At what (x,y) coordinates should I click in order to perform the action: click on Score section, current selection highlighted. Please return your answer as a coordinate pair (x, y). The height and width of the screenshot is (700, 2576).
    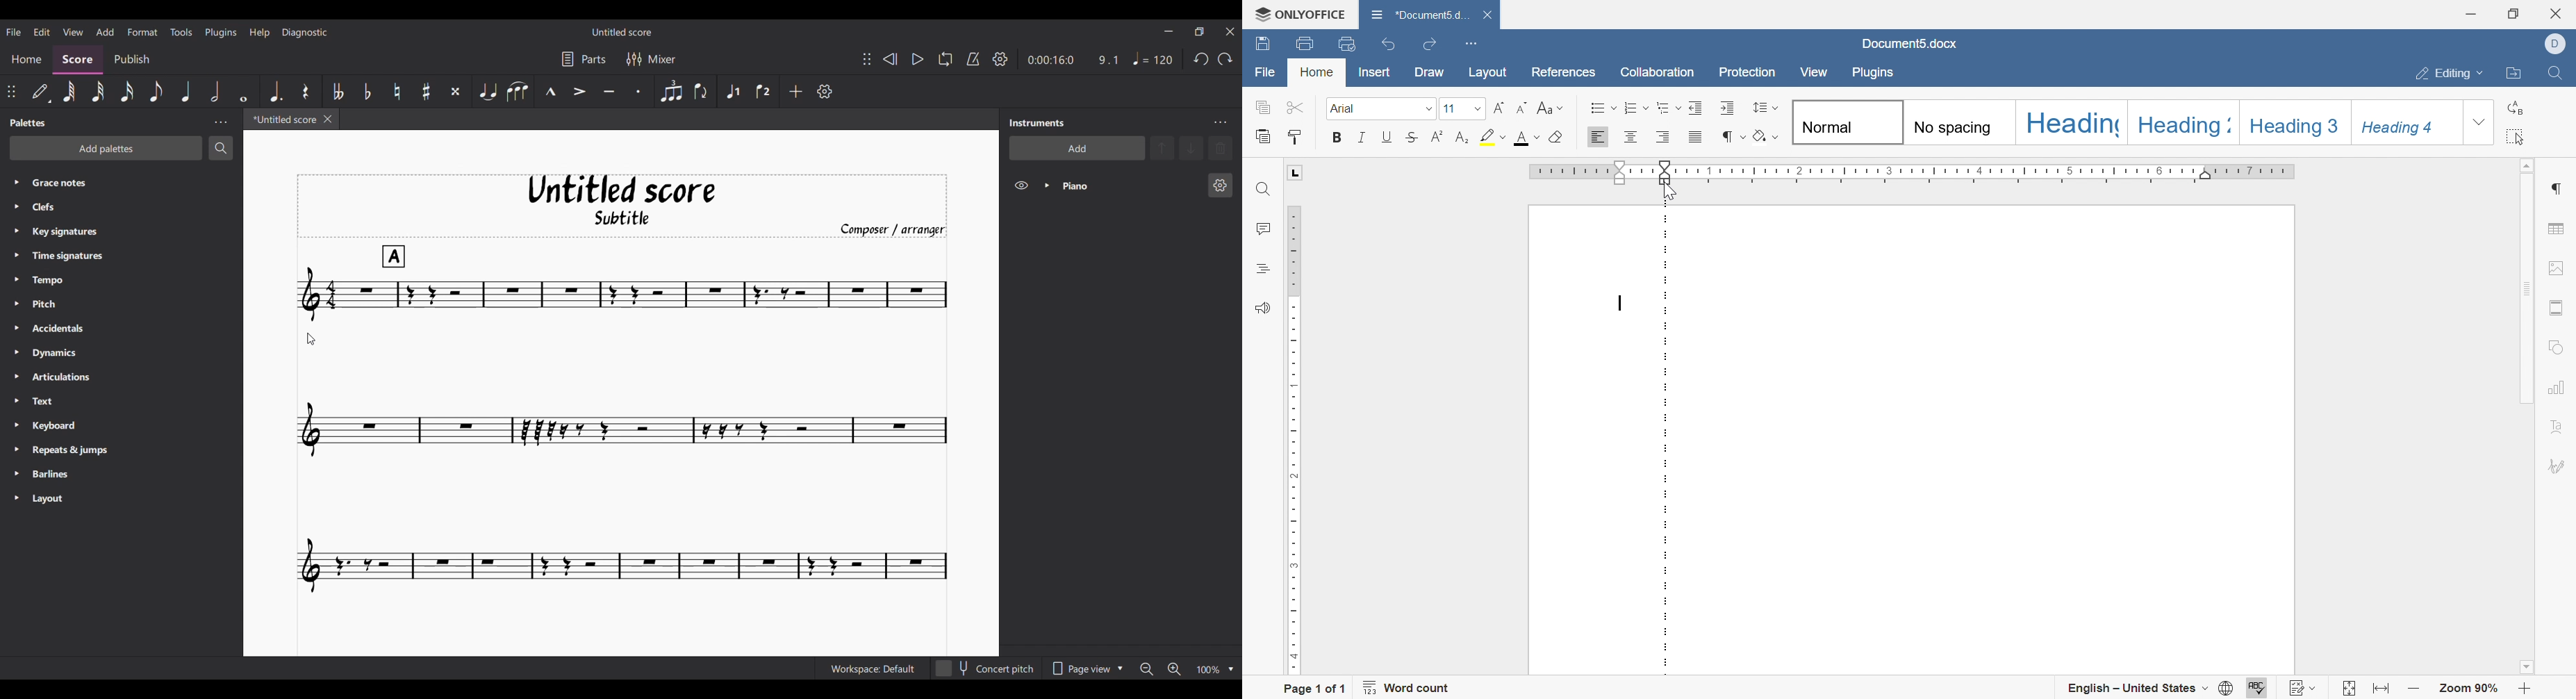
    Looking at the image, I should click on (80, 58).